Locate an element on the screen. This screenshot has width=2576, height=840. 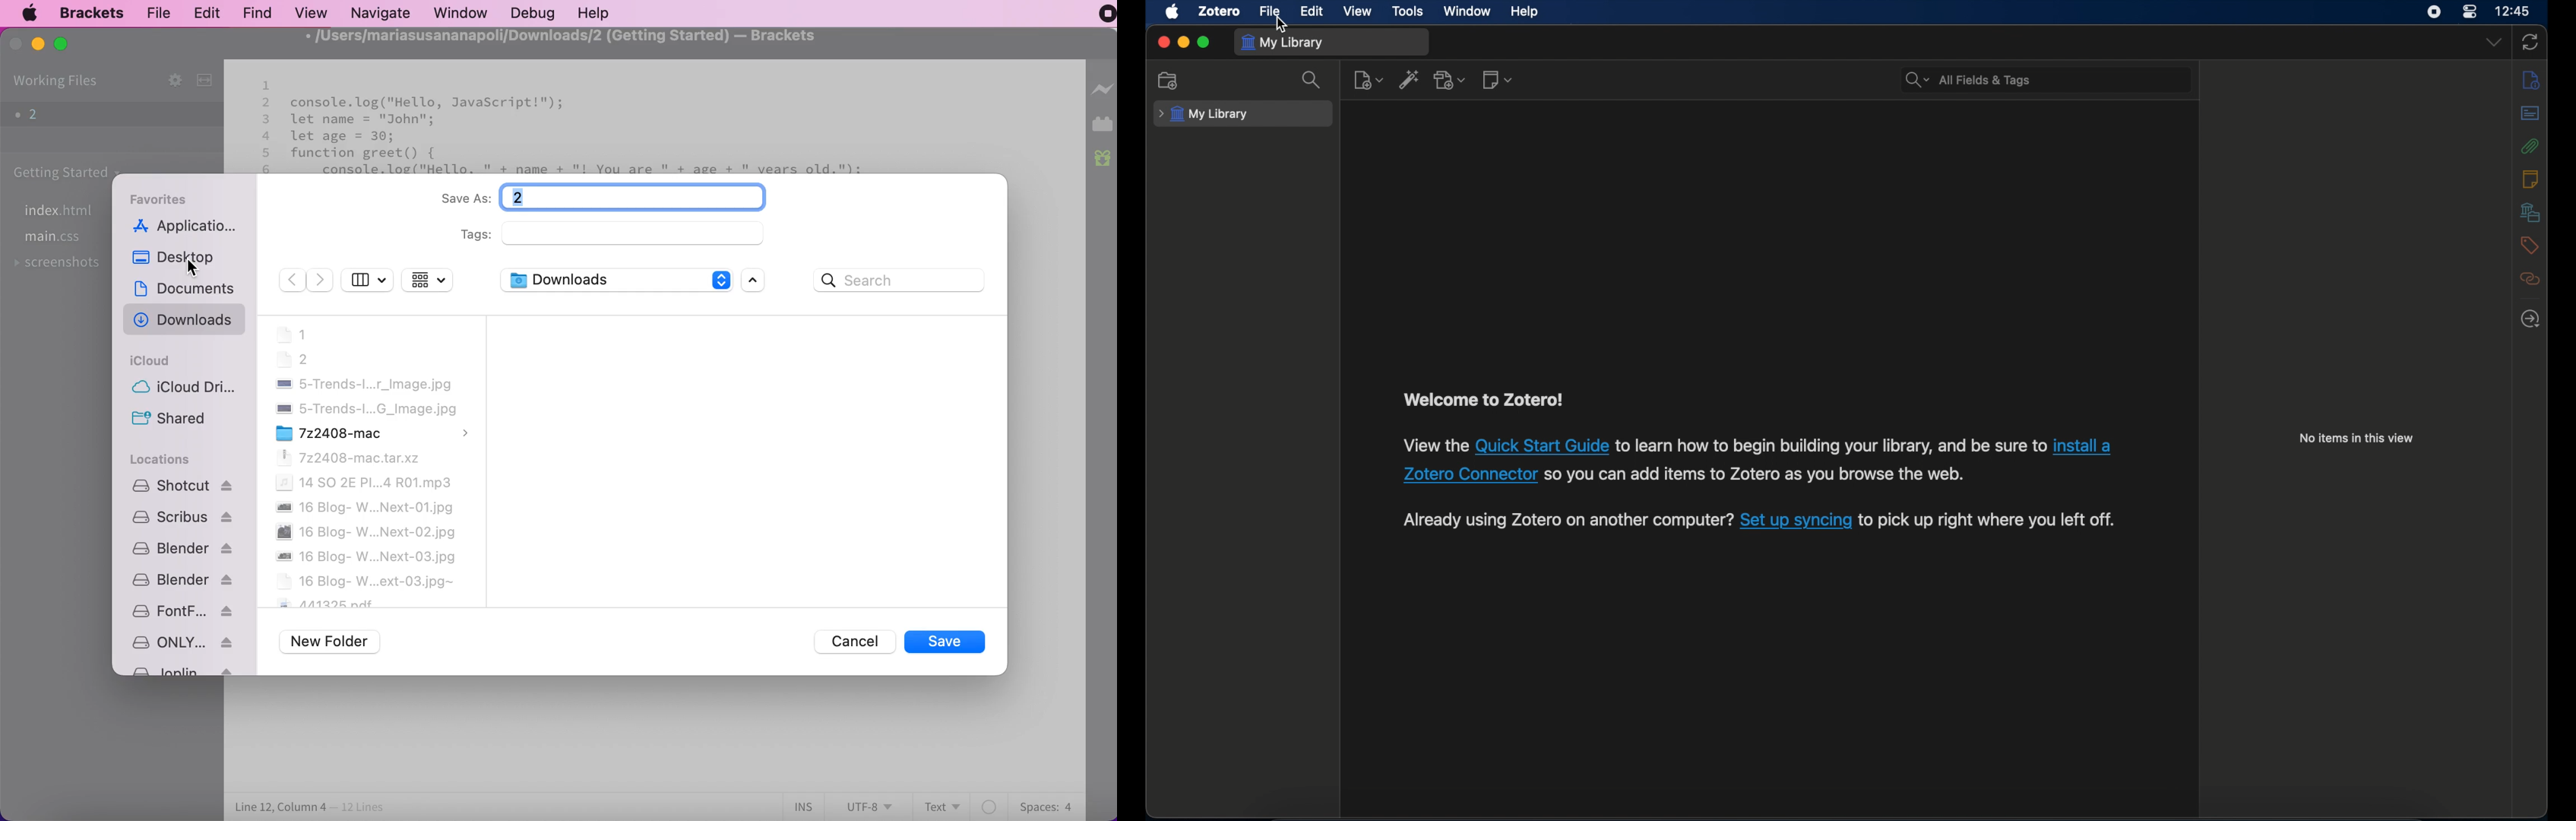
zotero is located at coordinates (1219, 11).